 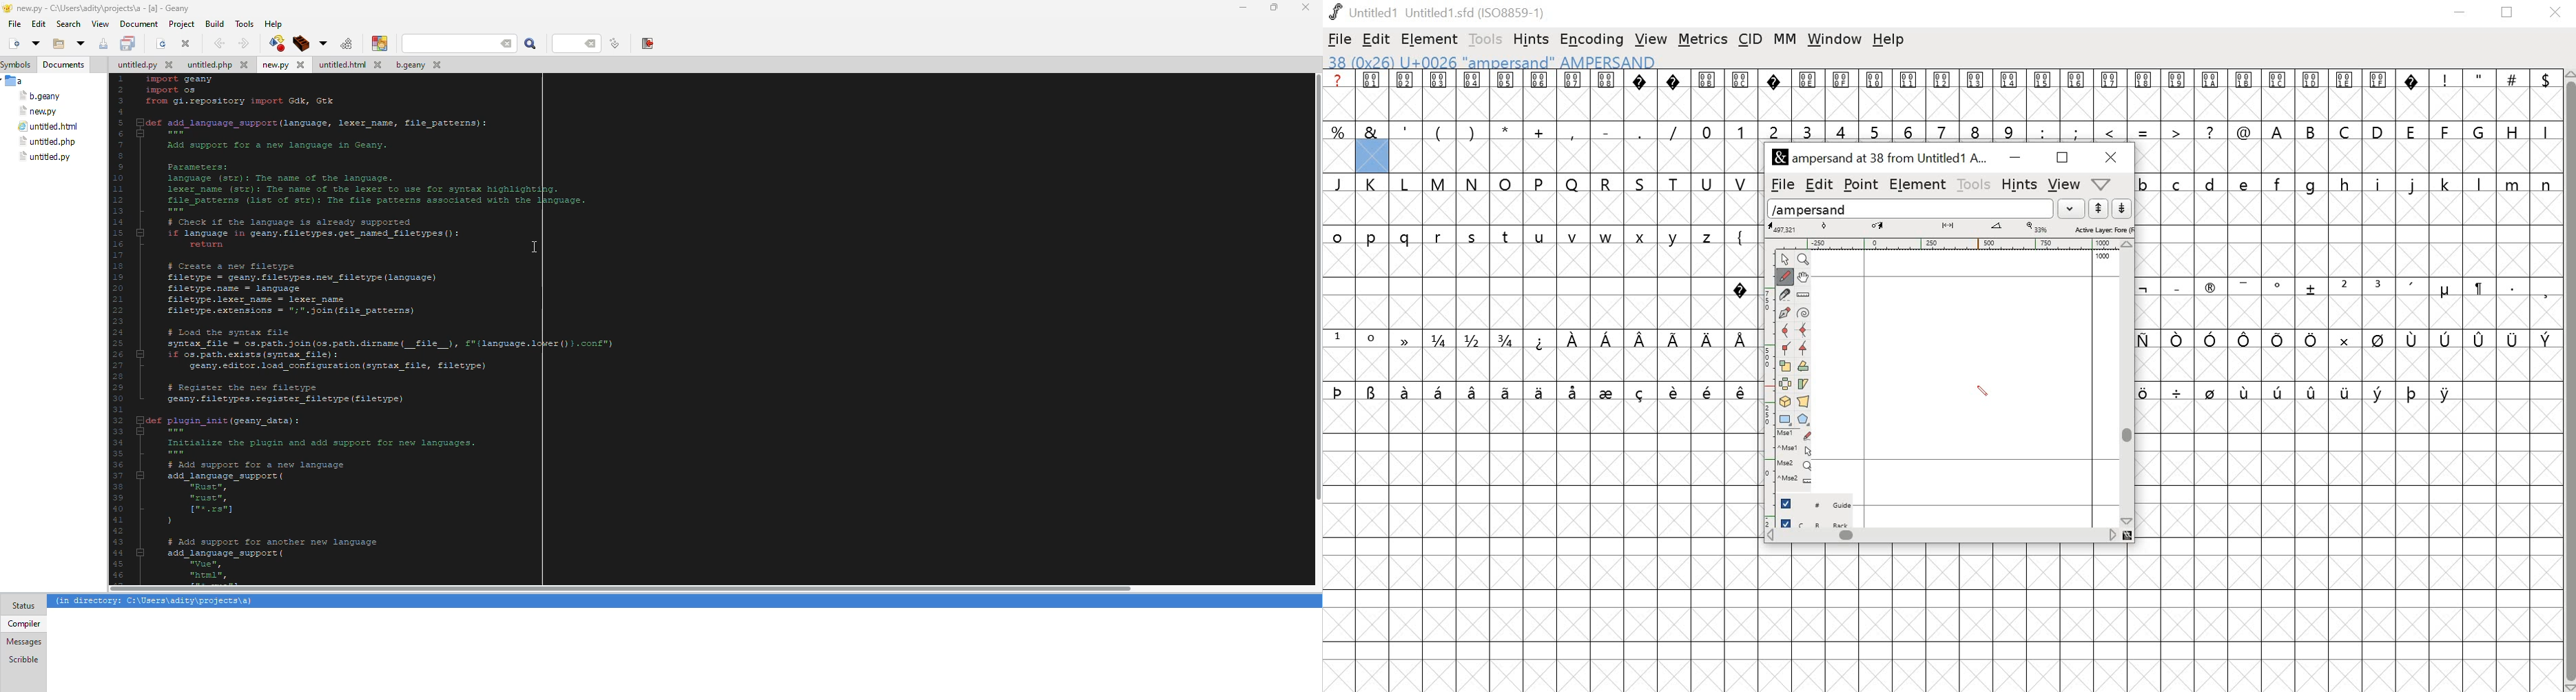 What do you see at coordinates (1491, 62) in the screenshot?
I see `38<2 ((Ix/B6)1LI+()6 ambper<canad AMPERSAND)` at bounding box center [1491, 62].